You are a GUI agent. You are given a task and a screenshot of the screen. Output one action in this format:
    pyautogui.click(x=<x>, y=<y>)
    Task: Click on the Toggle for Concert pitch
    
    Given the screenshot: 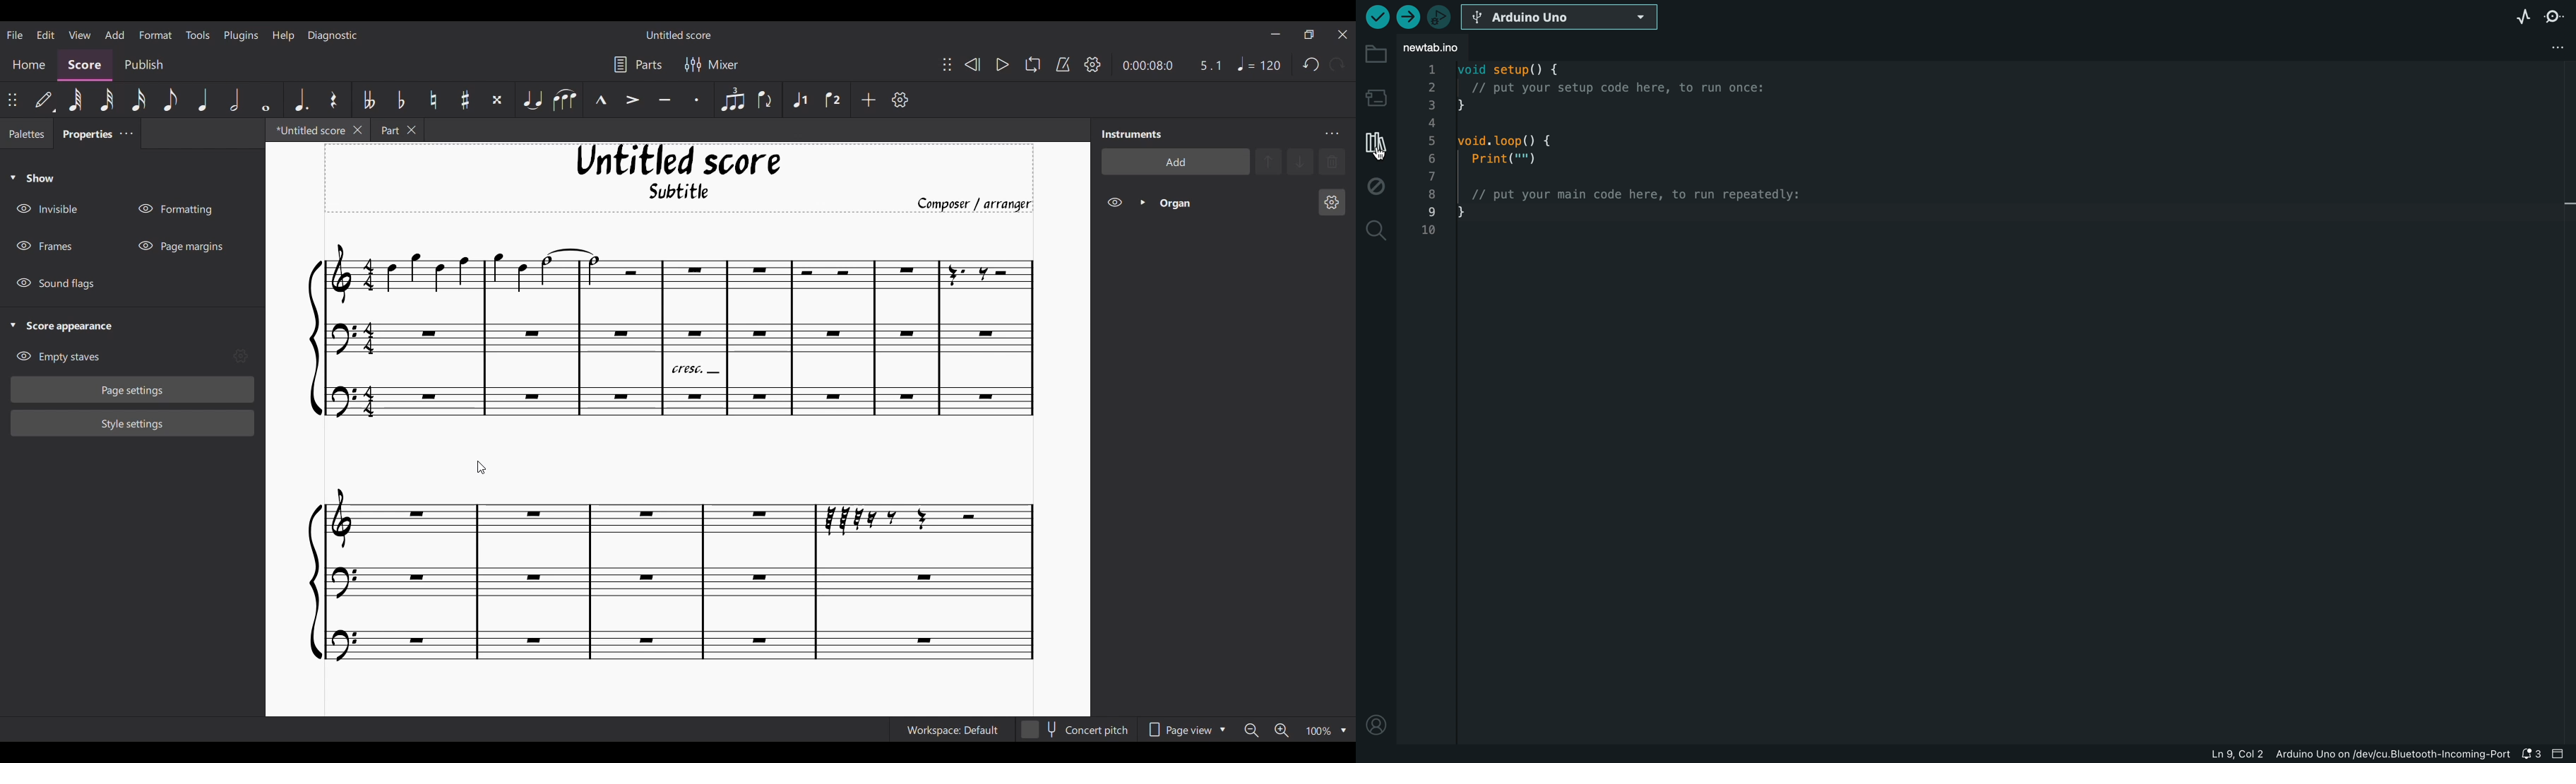 What is the action you would take?
    pyautogui.click(x=1075, y=730)
    